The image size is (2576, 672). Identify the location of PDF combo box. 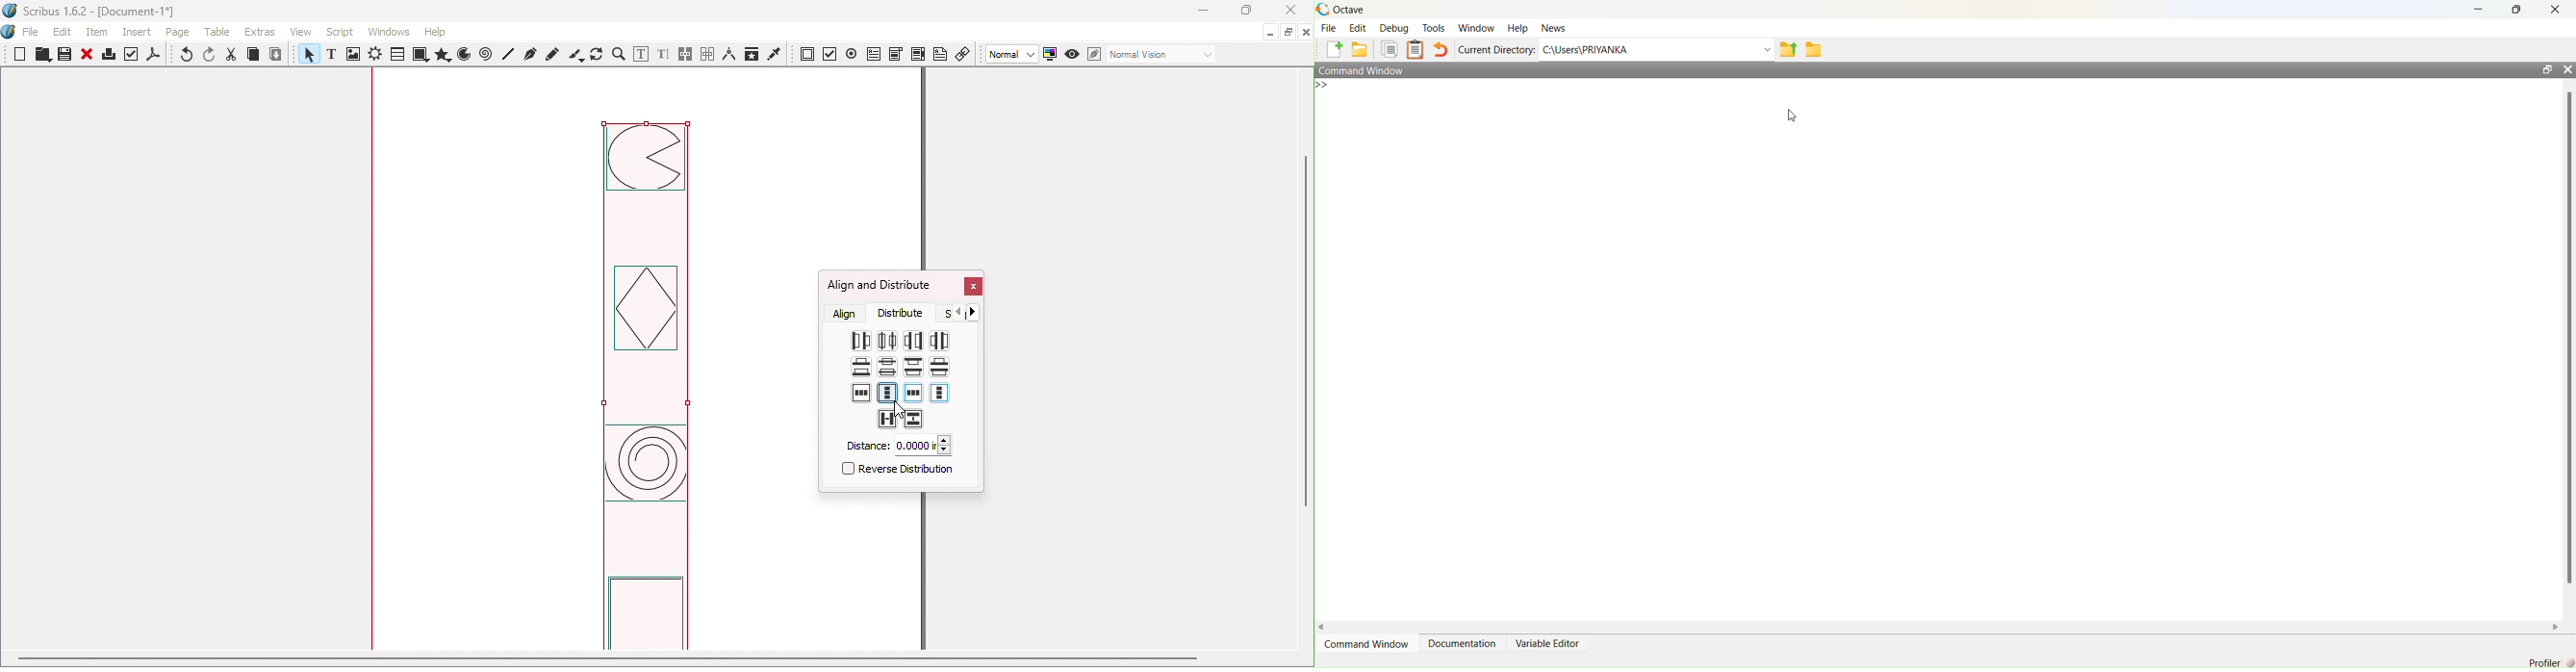
(895, 54).